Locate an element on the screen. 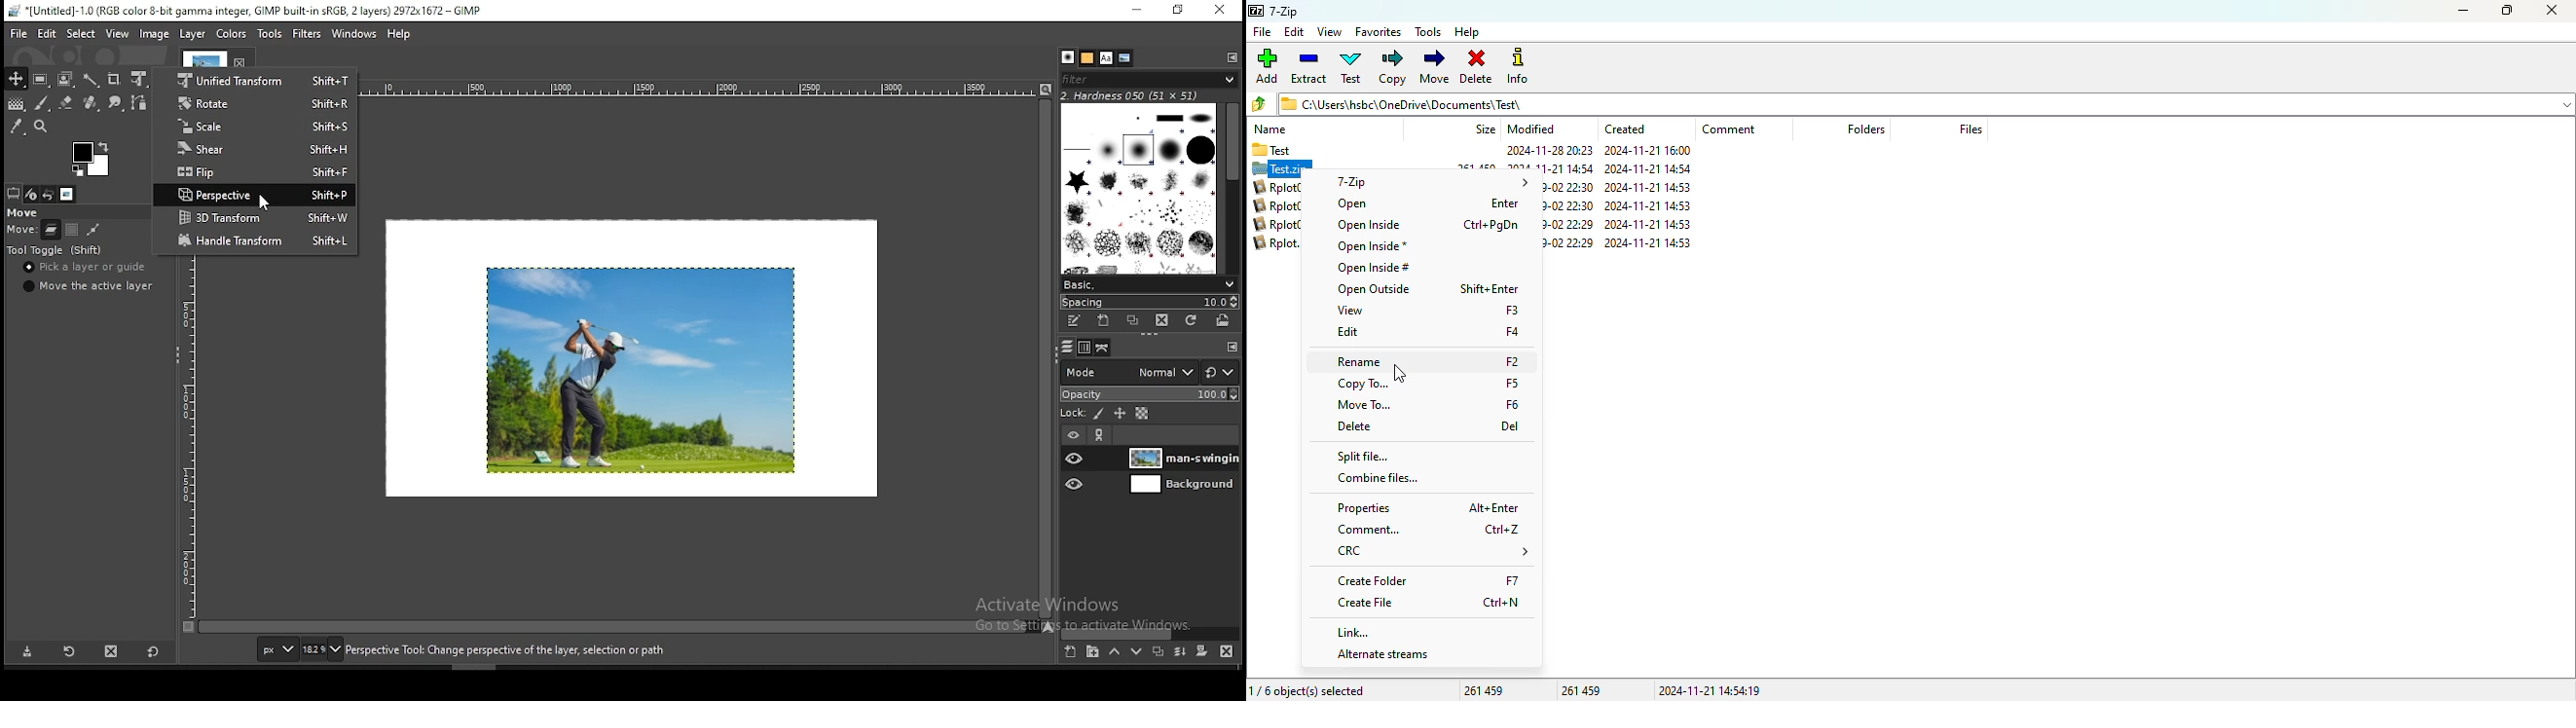 The width and height of the screenshot is (2576, 728). F5 is located at coordinates (1512, 383).